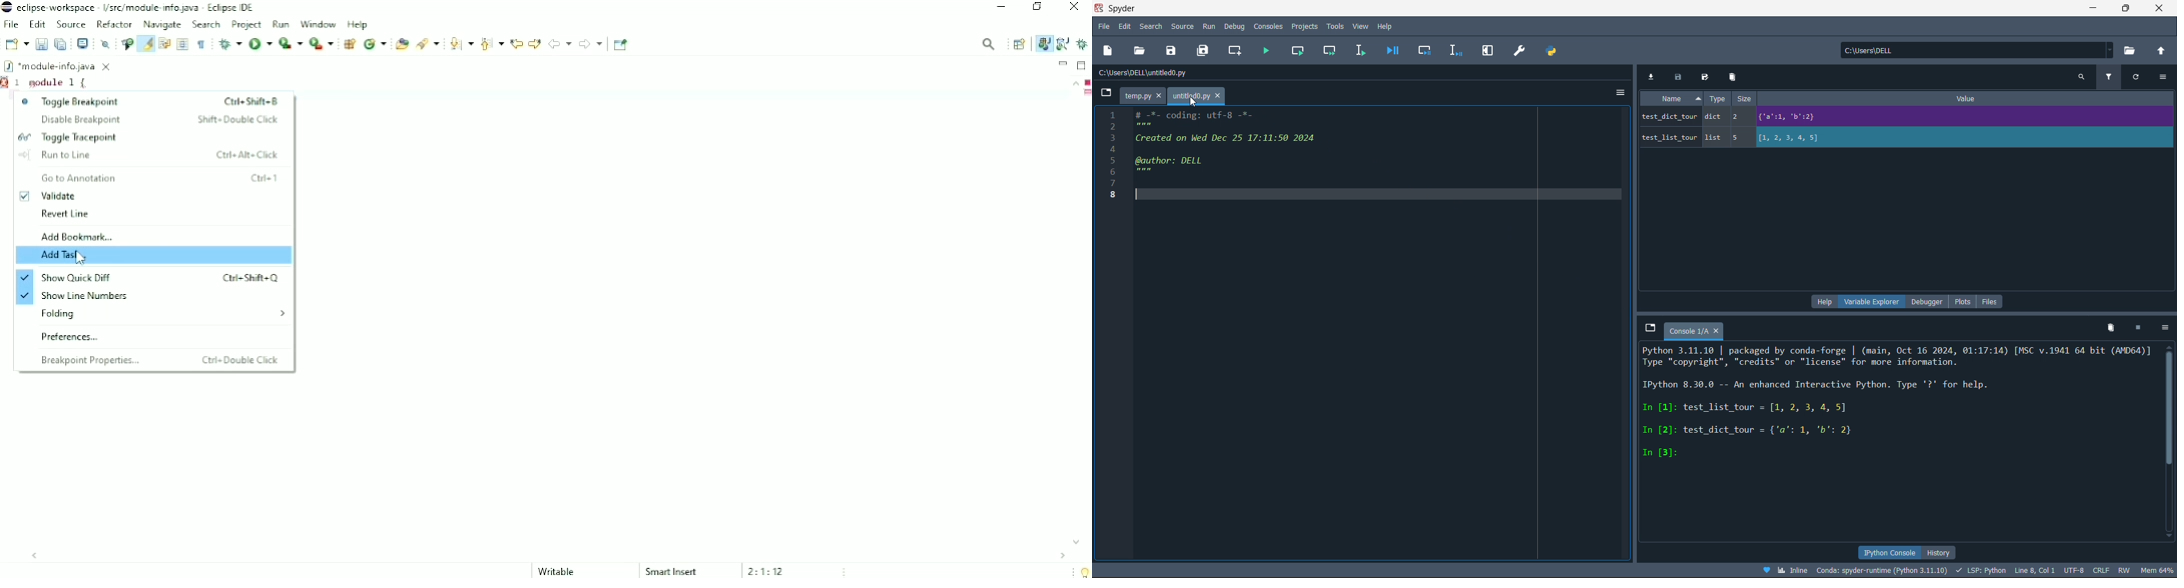 The width and height of the screenshot is (2184, 588). Describe the element at coordinates (1384, 25) in the screenshot. I see `help` at that location.